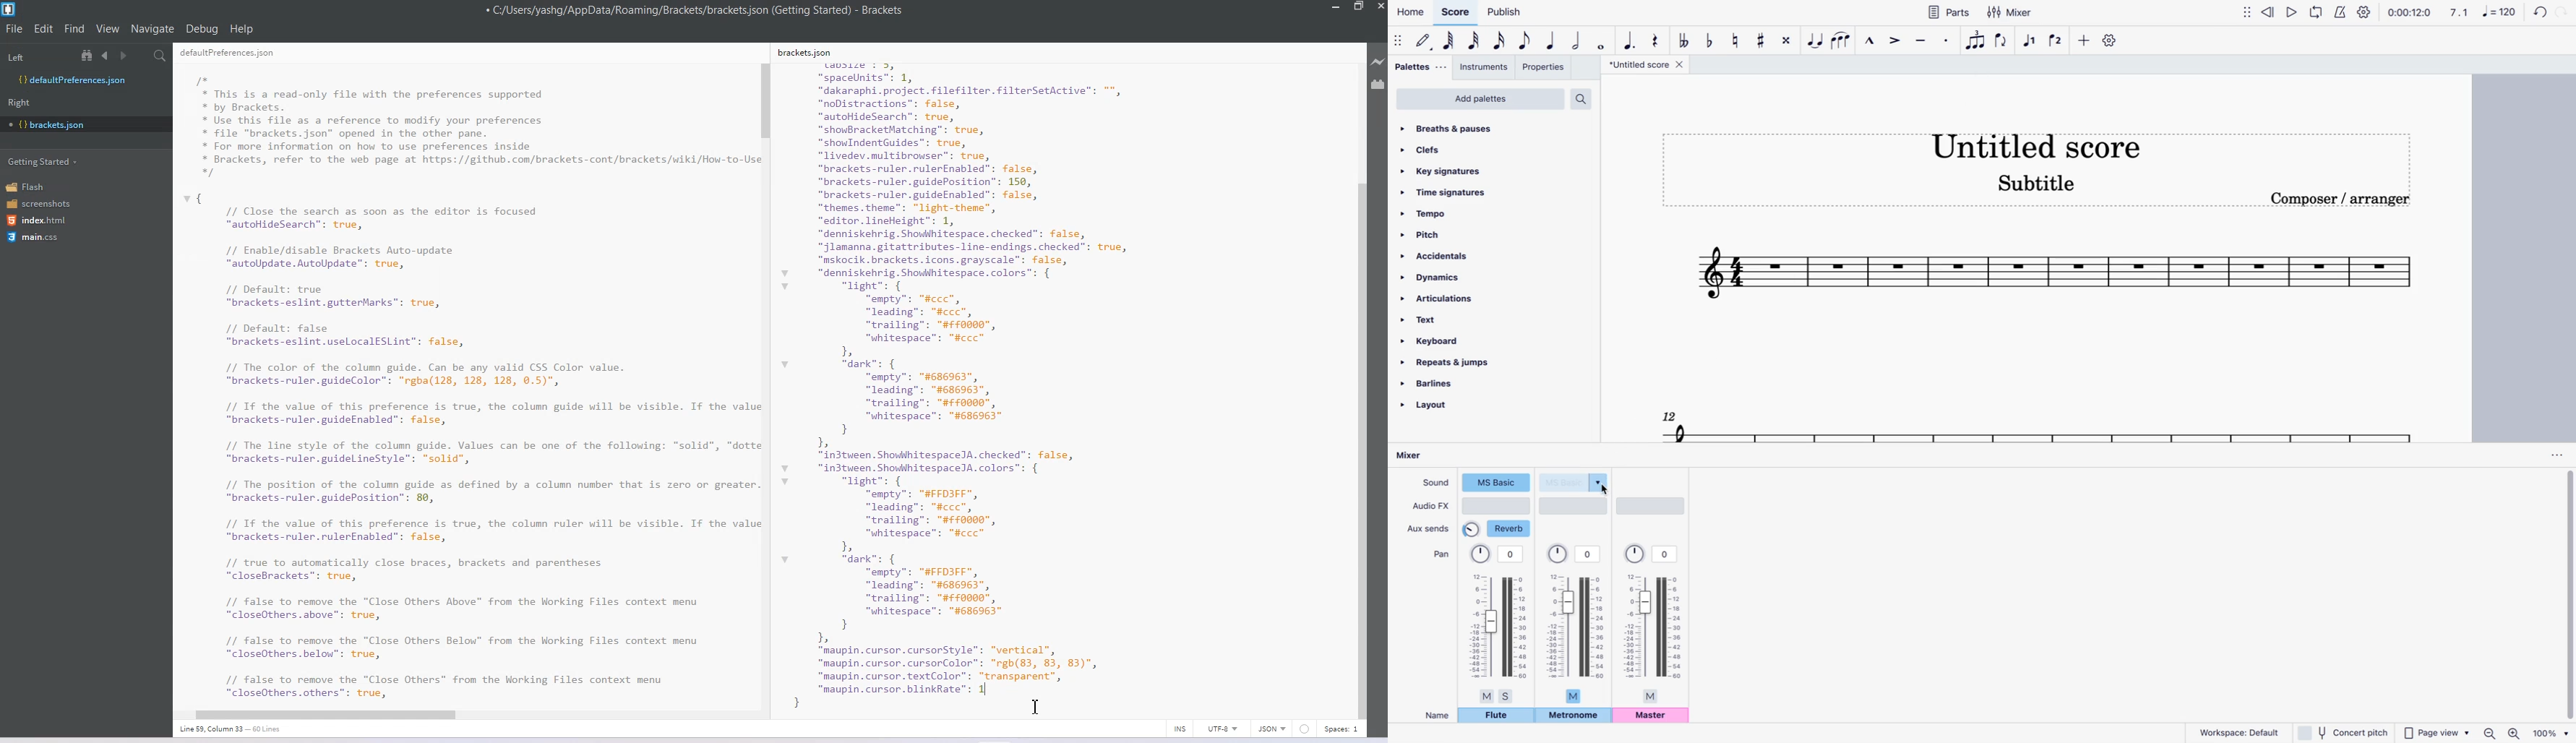 The height and width of the screenshot is (756, 2576). Describe the element at coordinates (2514, 732) in the screenshot. I see `zoom in` at that location.